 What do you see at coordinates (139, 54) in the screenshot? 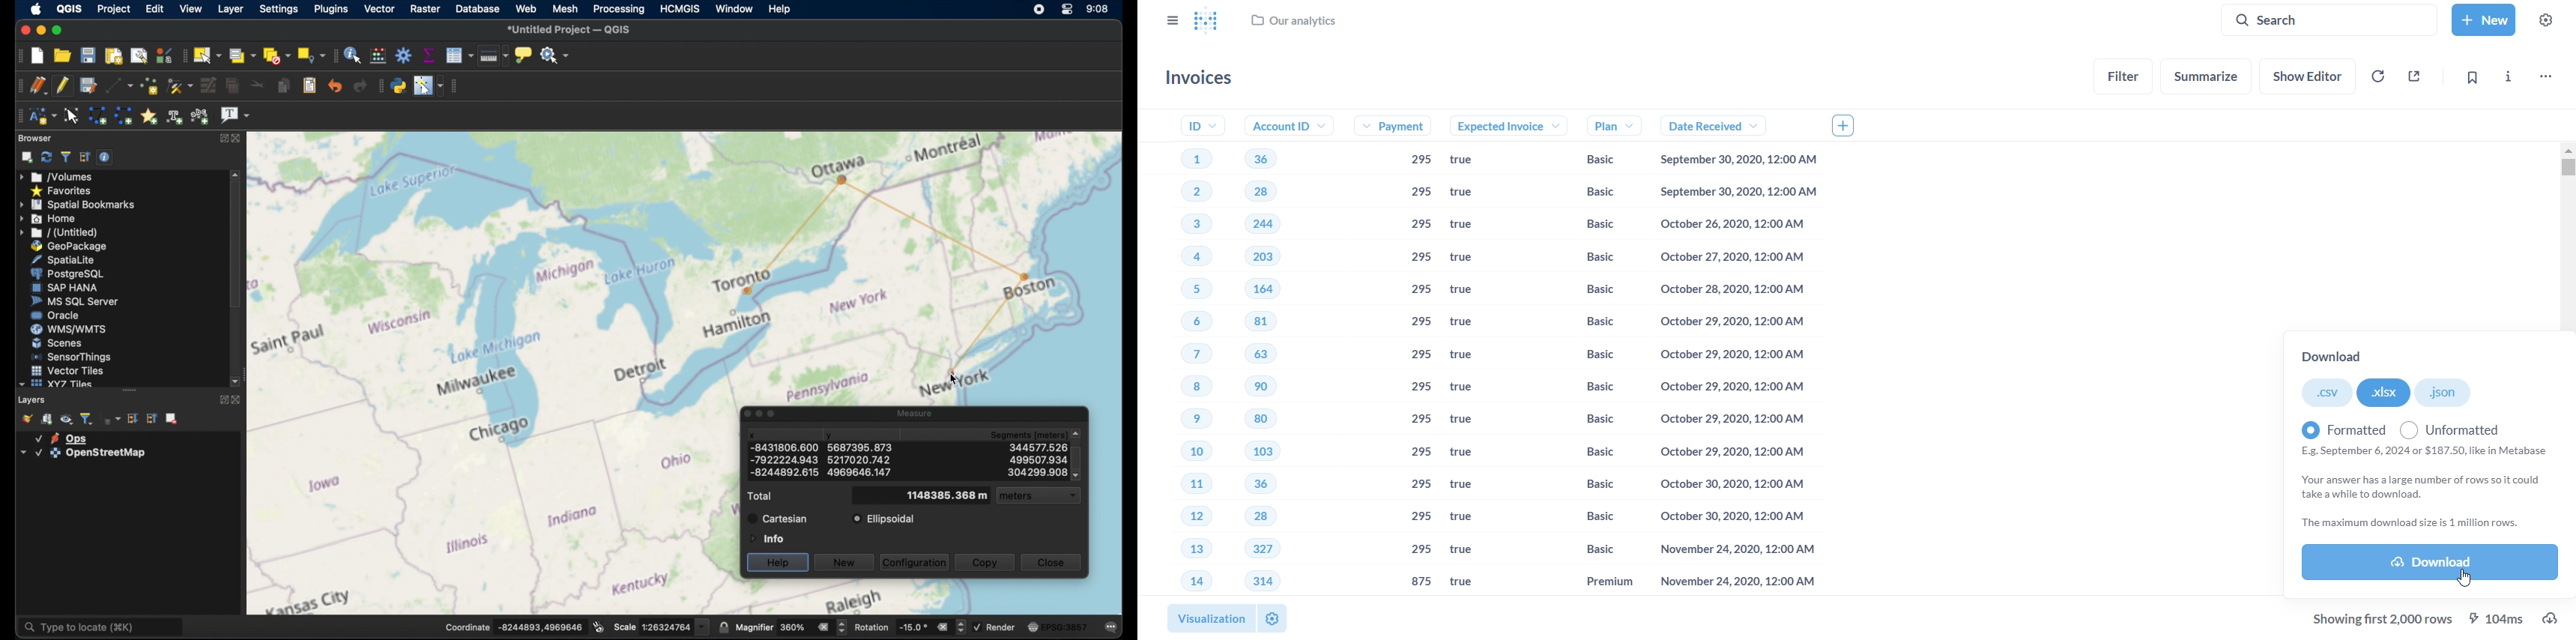
I see `show layout manager` at bounding box center [139, 54].